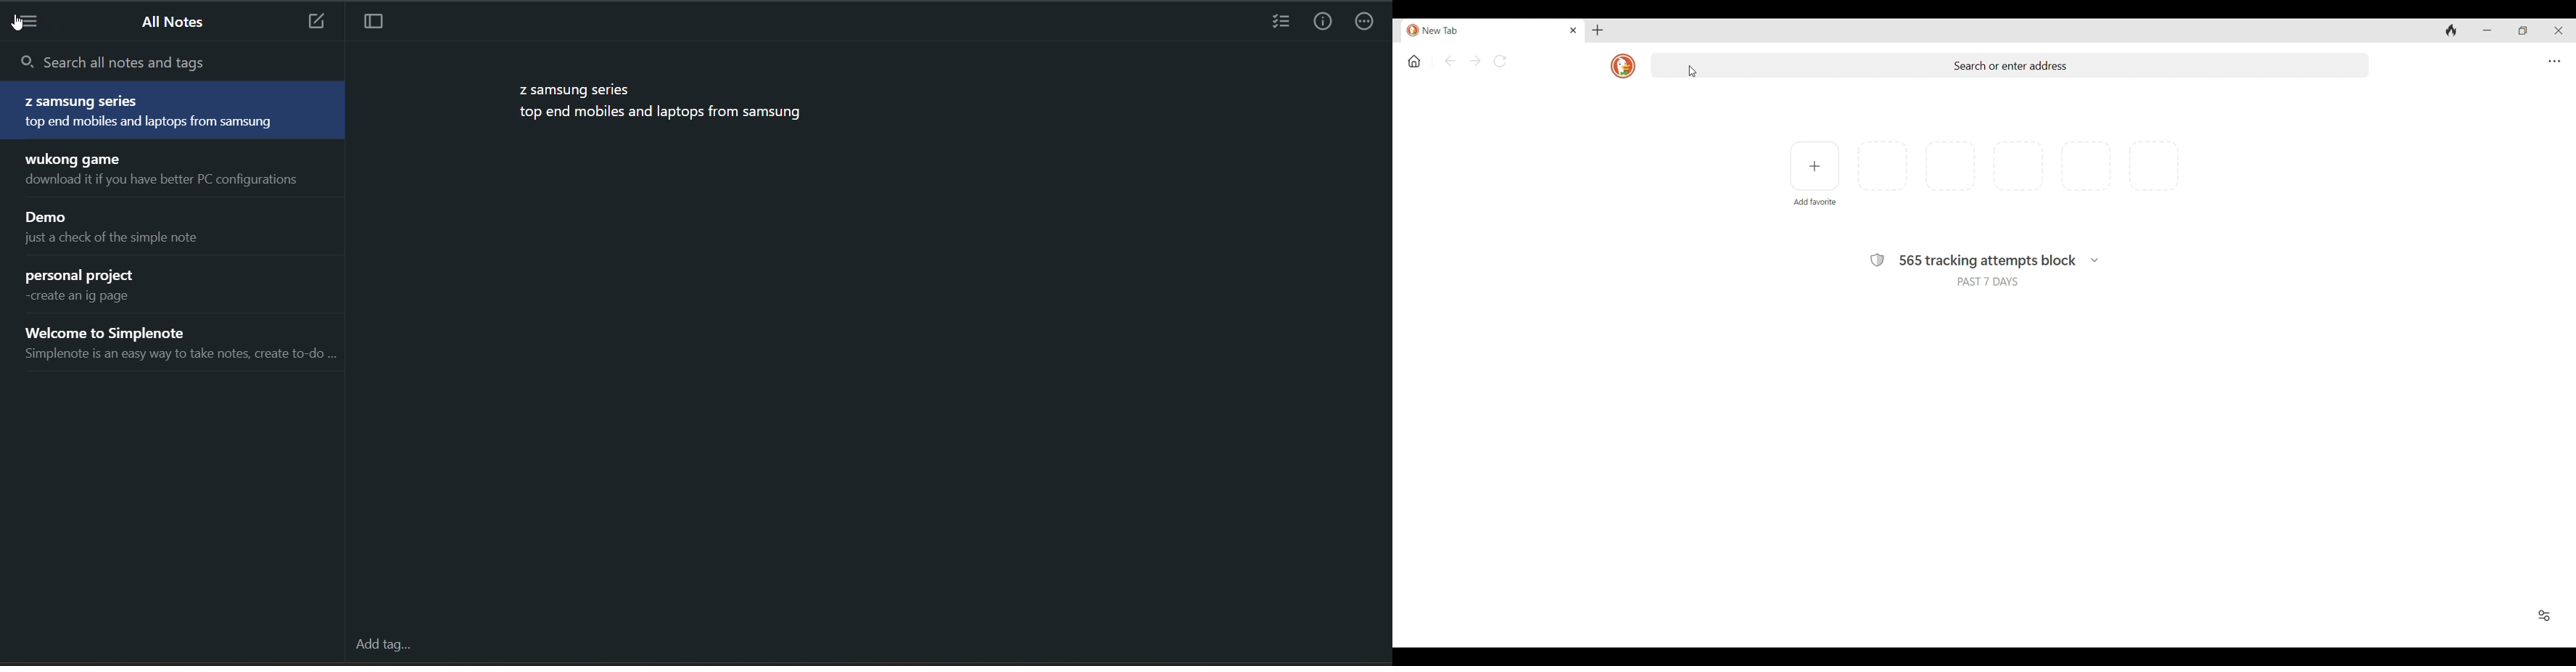 Image resolution: width=2576 pixels, height=672 pixels. Describe the element at coordinates (1987, 282) in the screenshot. I see `PAST 7 DAYS` at that location.